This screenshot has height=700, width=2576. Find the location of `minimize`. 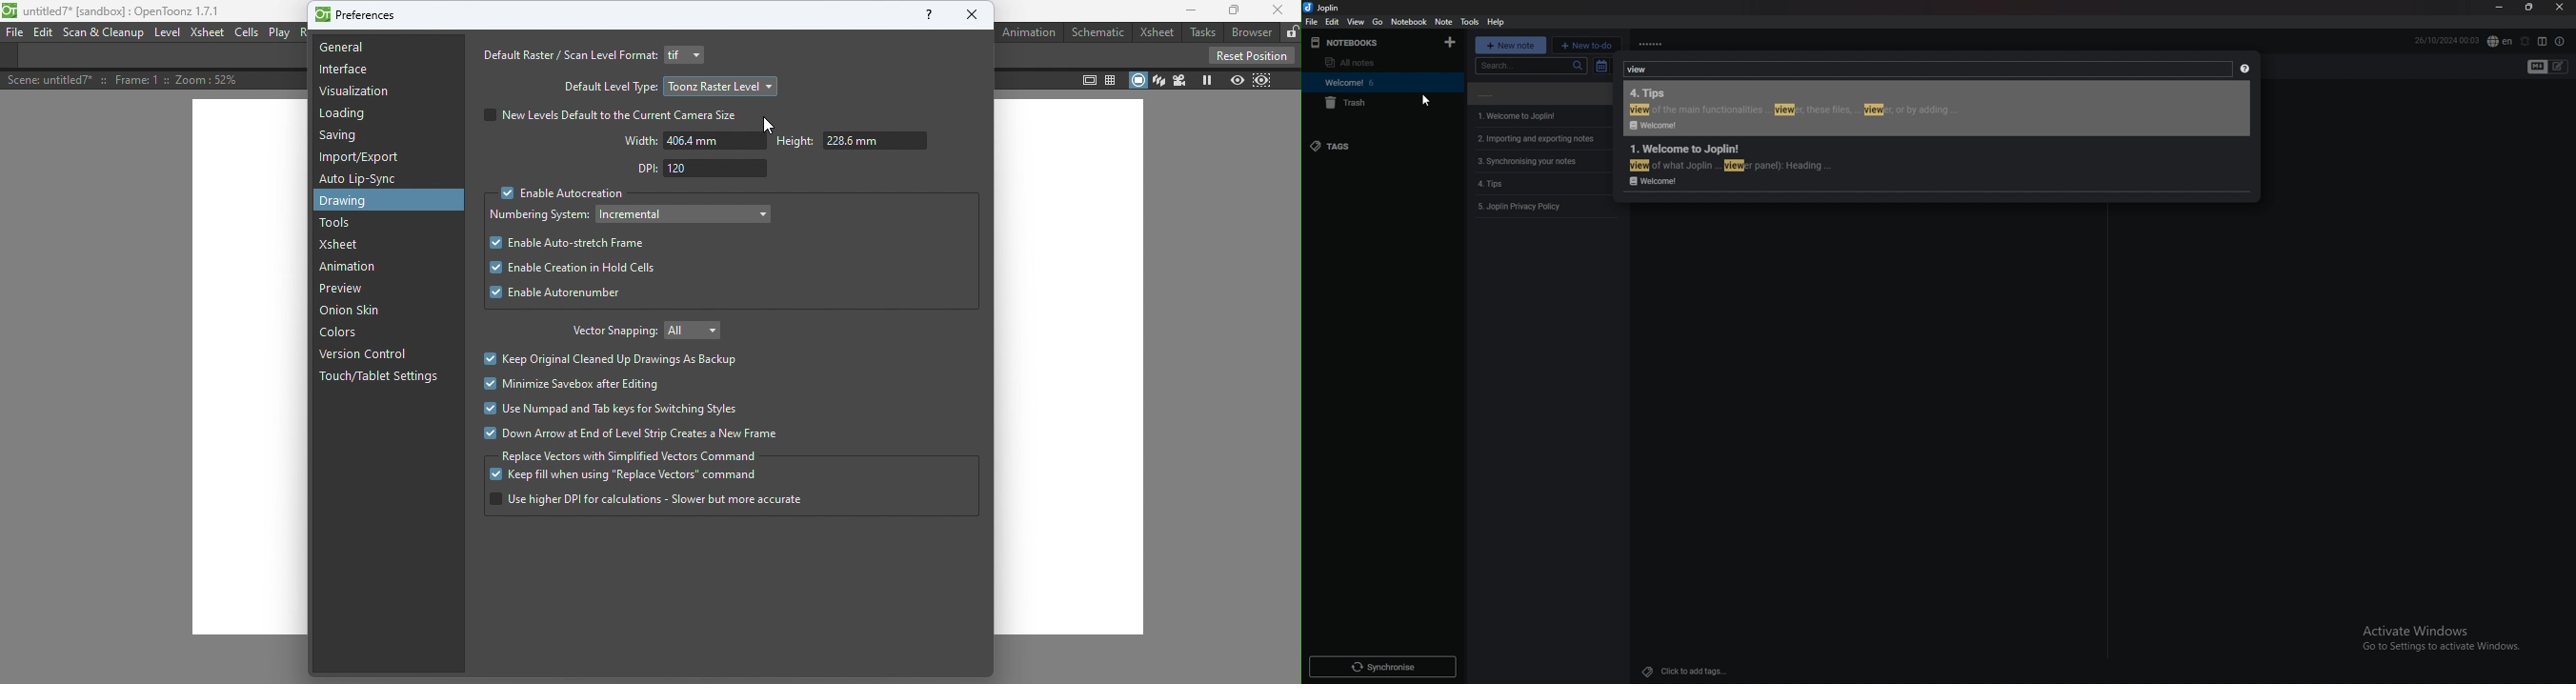

minimize is located at coordinates (2501, 7).